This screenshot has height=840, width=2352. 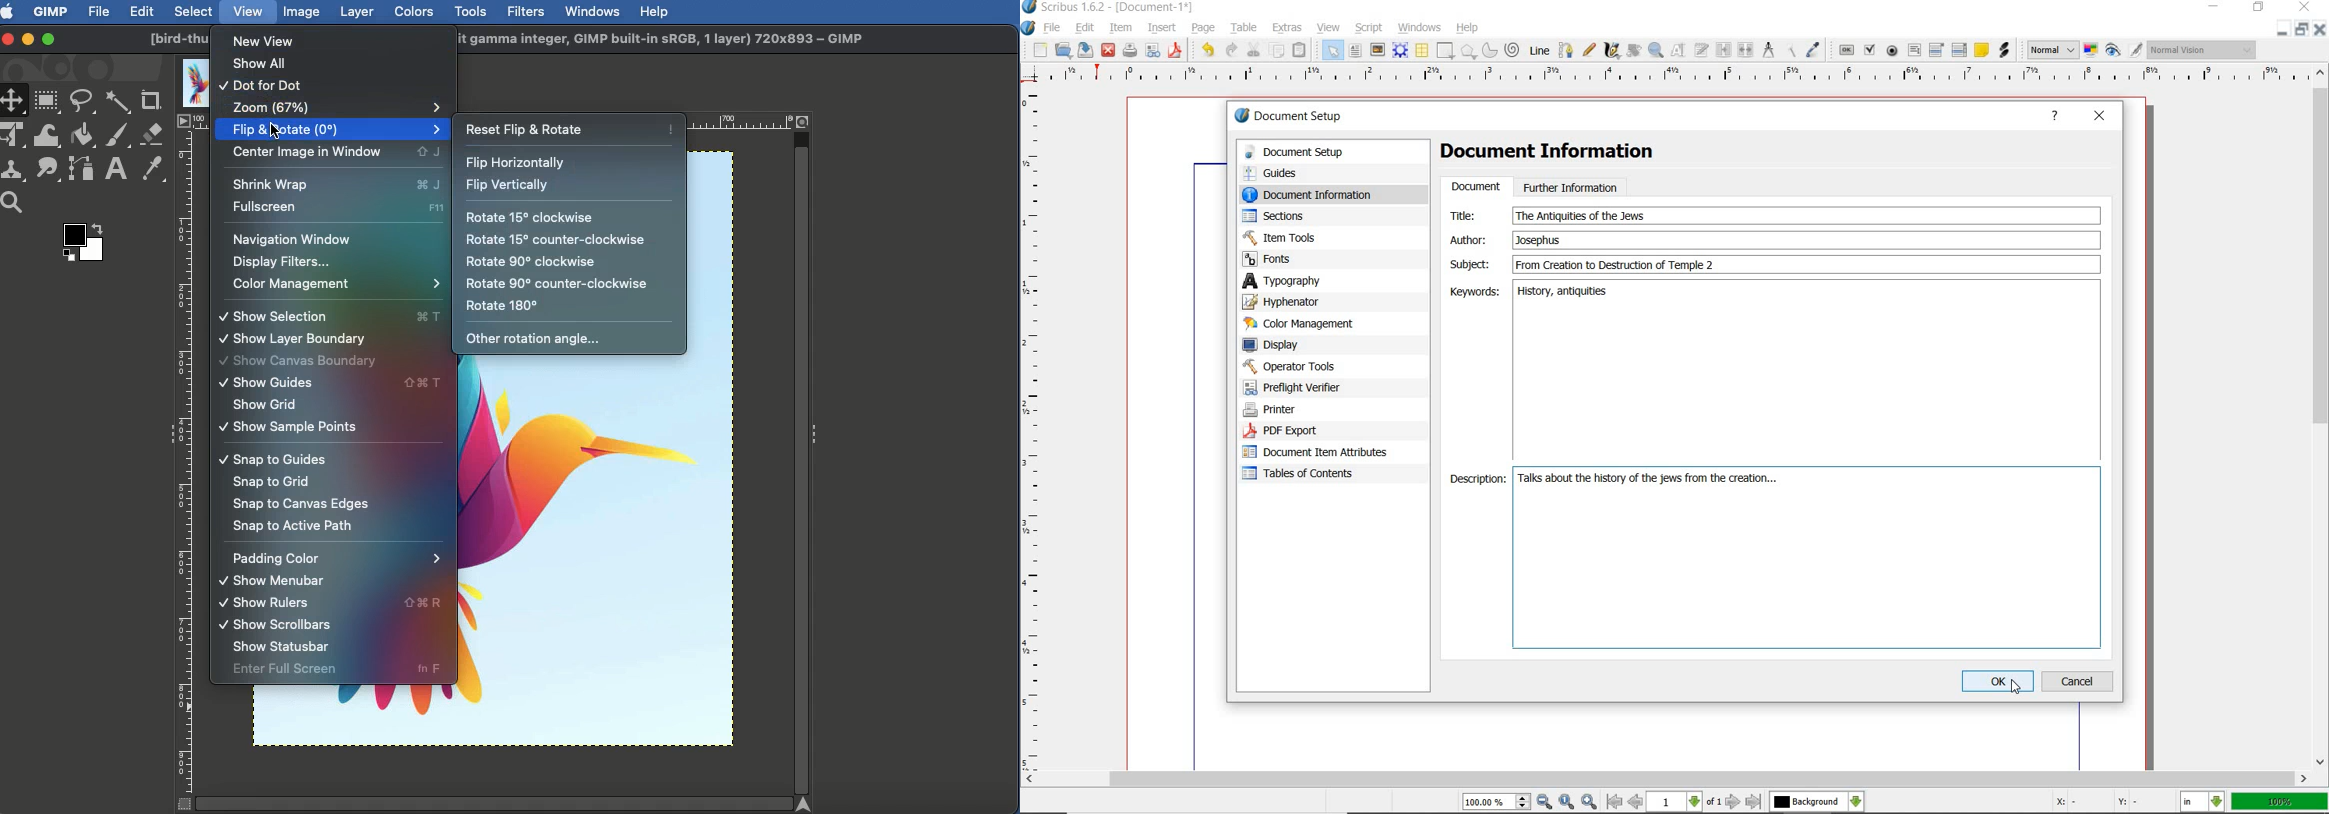 I want to click on zoom in or zoom out, so click(x=1656, y=51).